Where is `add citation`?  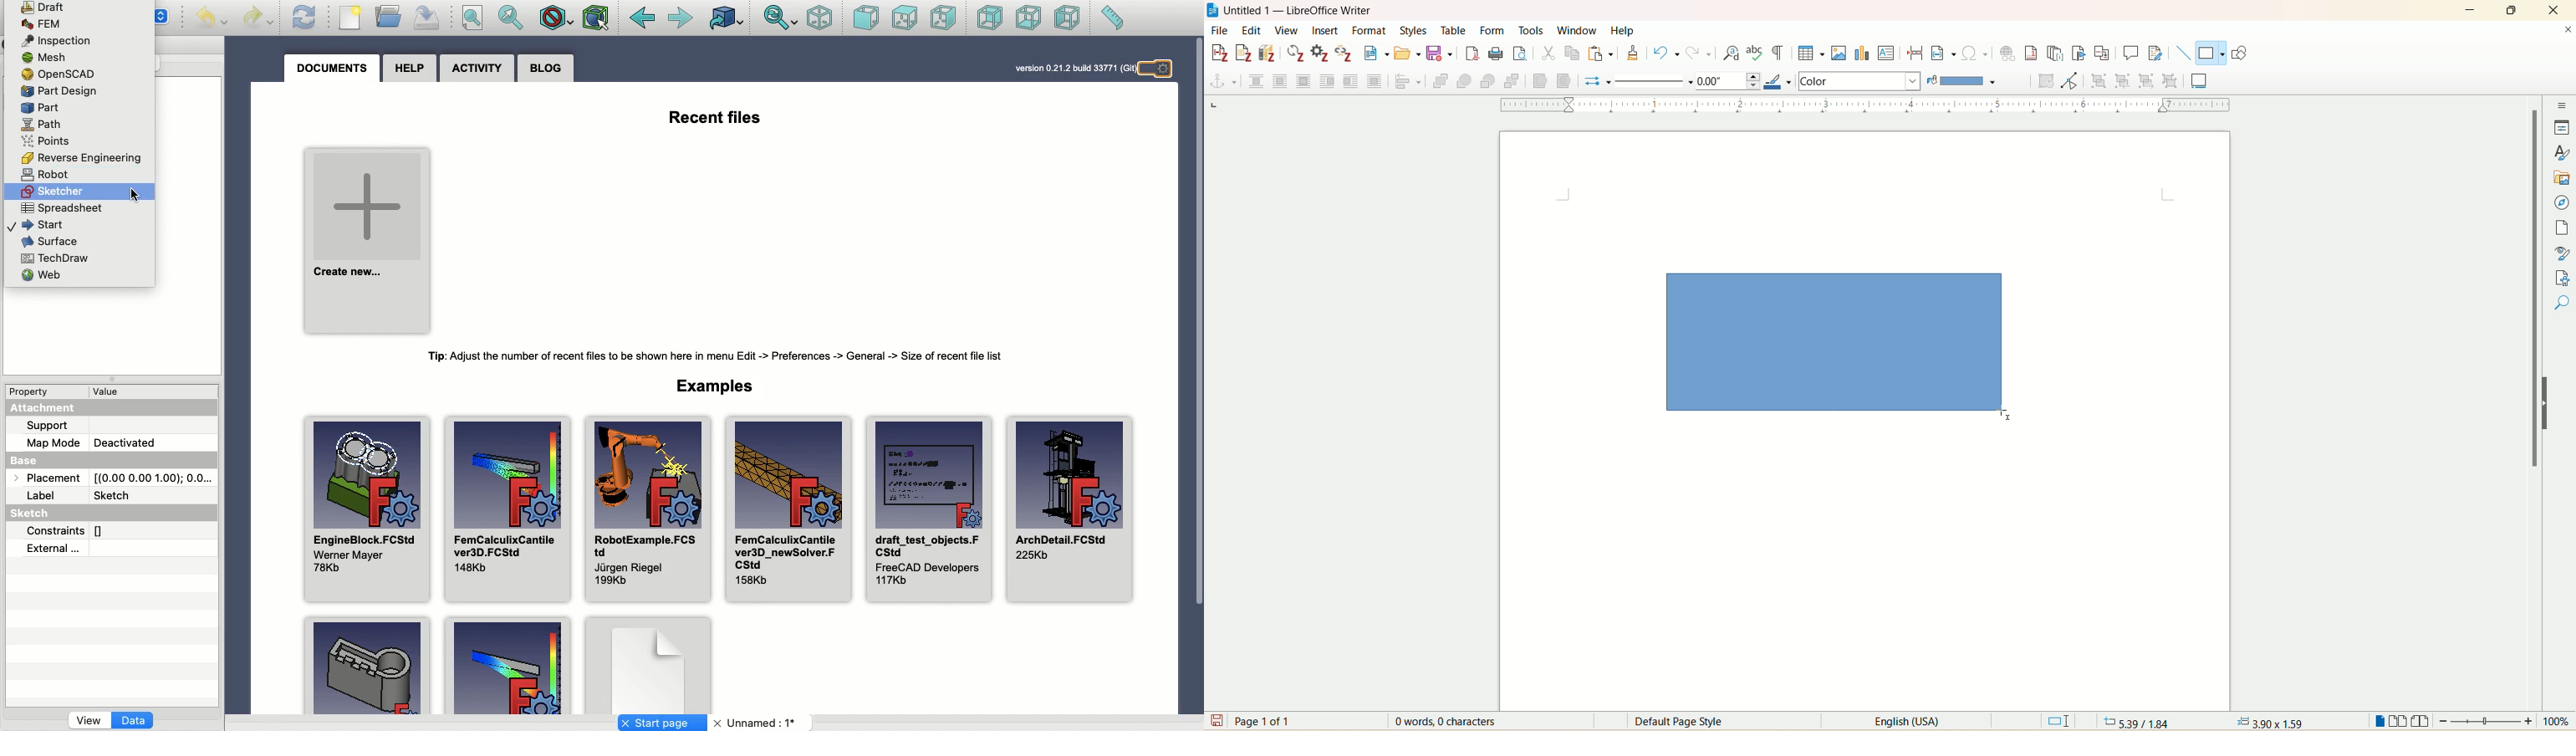 add citation is located at coordinates (1218, 54).